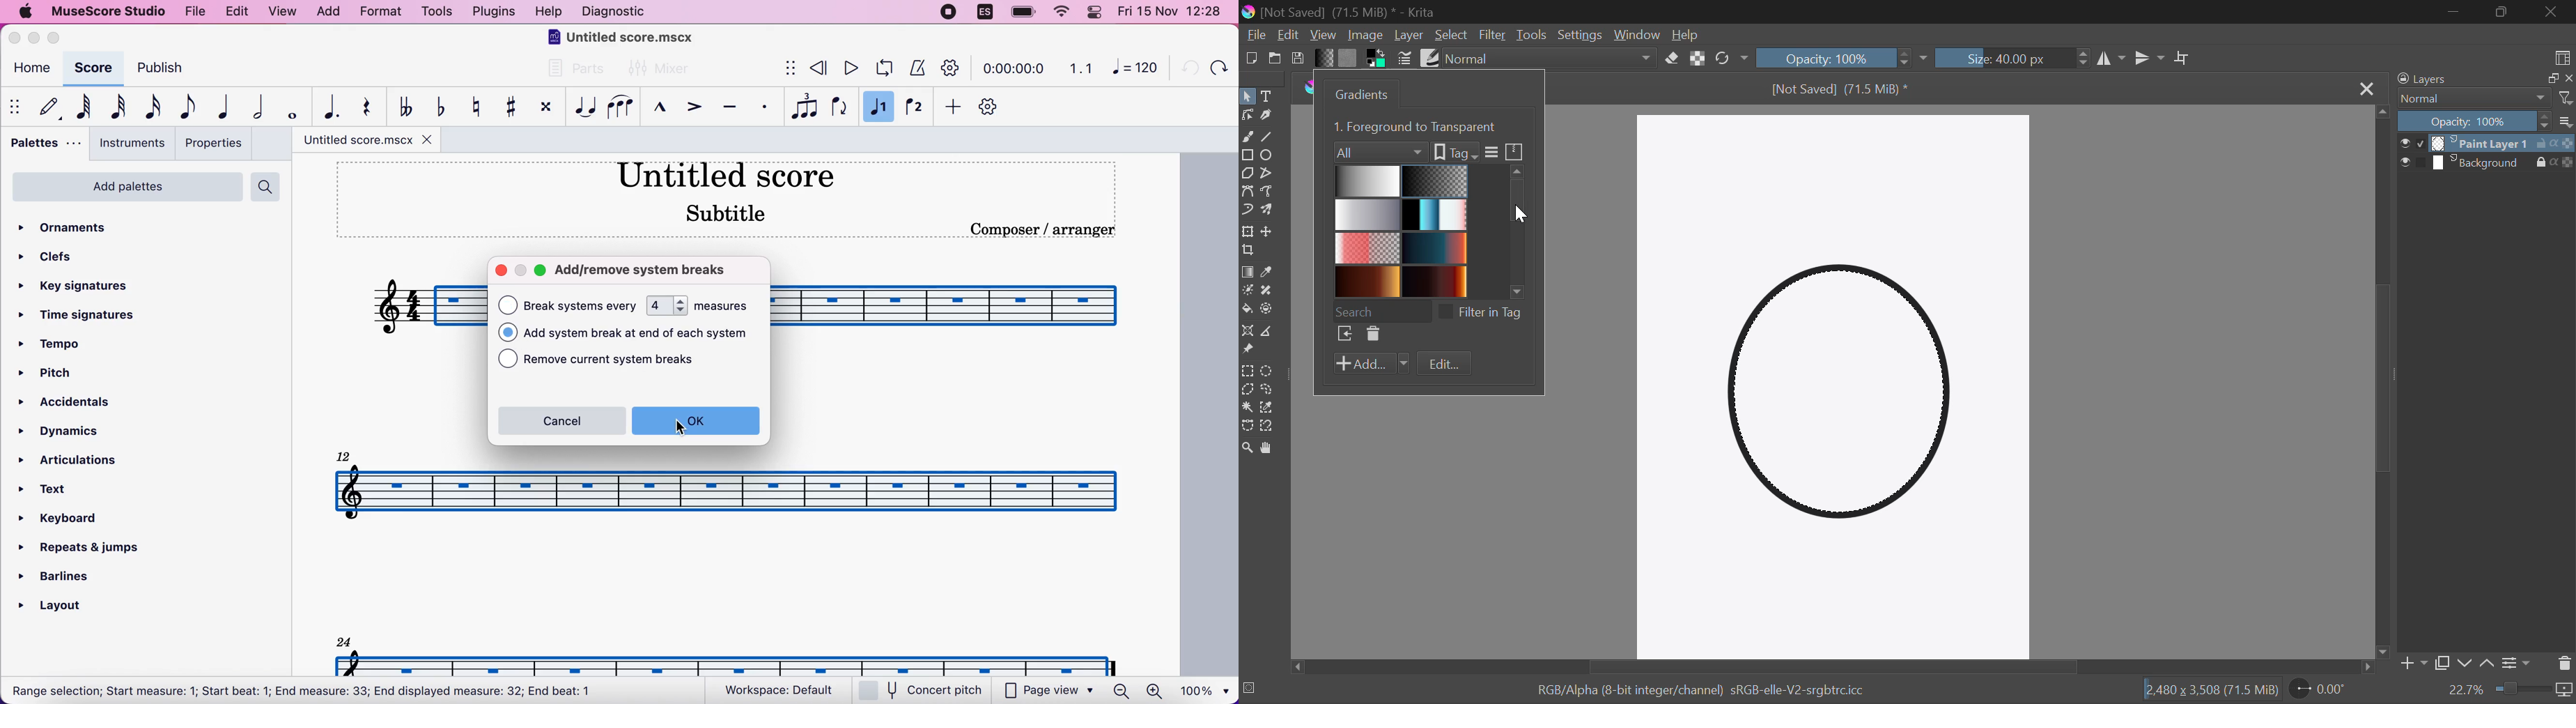 Image resolution: width=2576 pixels, height=728 pixels. Describe the element at coordinates (492, 12) in the screenshot. I see `plugins` at that location.